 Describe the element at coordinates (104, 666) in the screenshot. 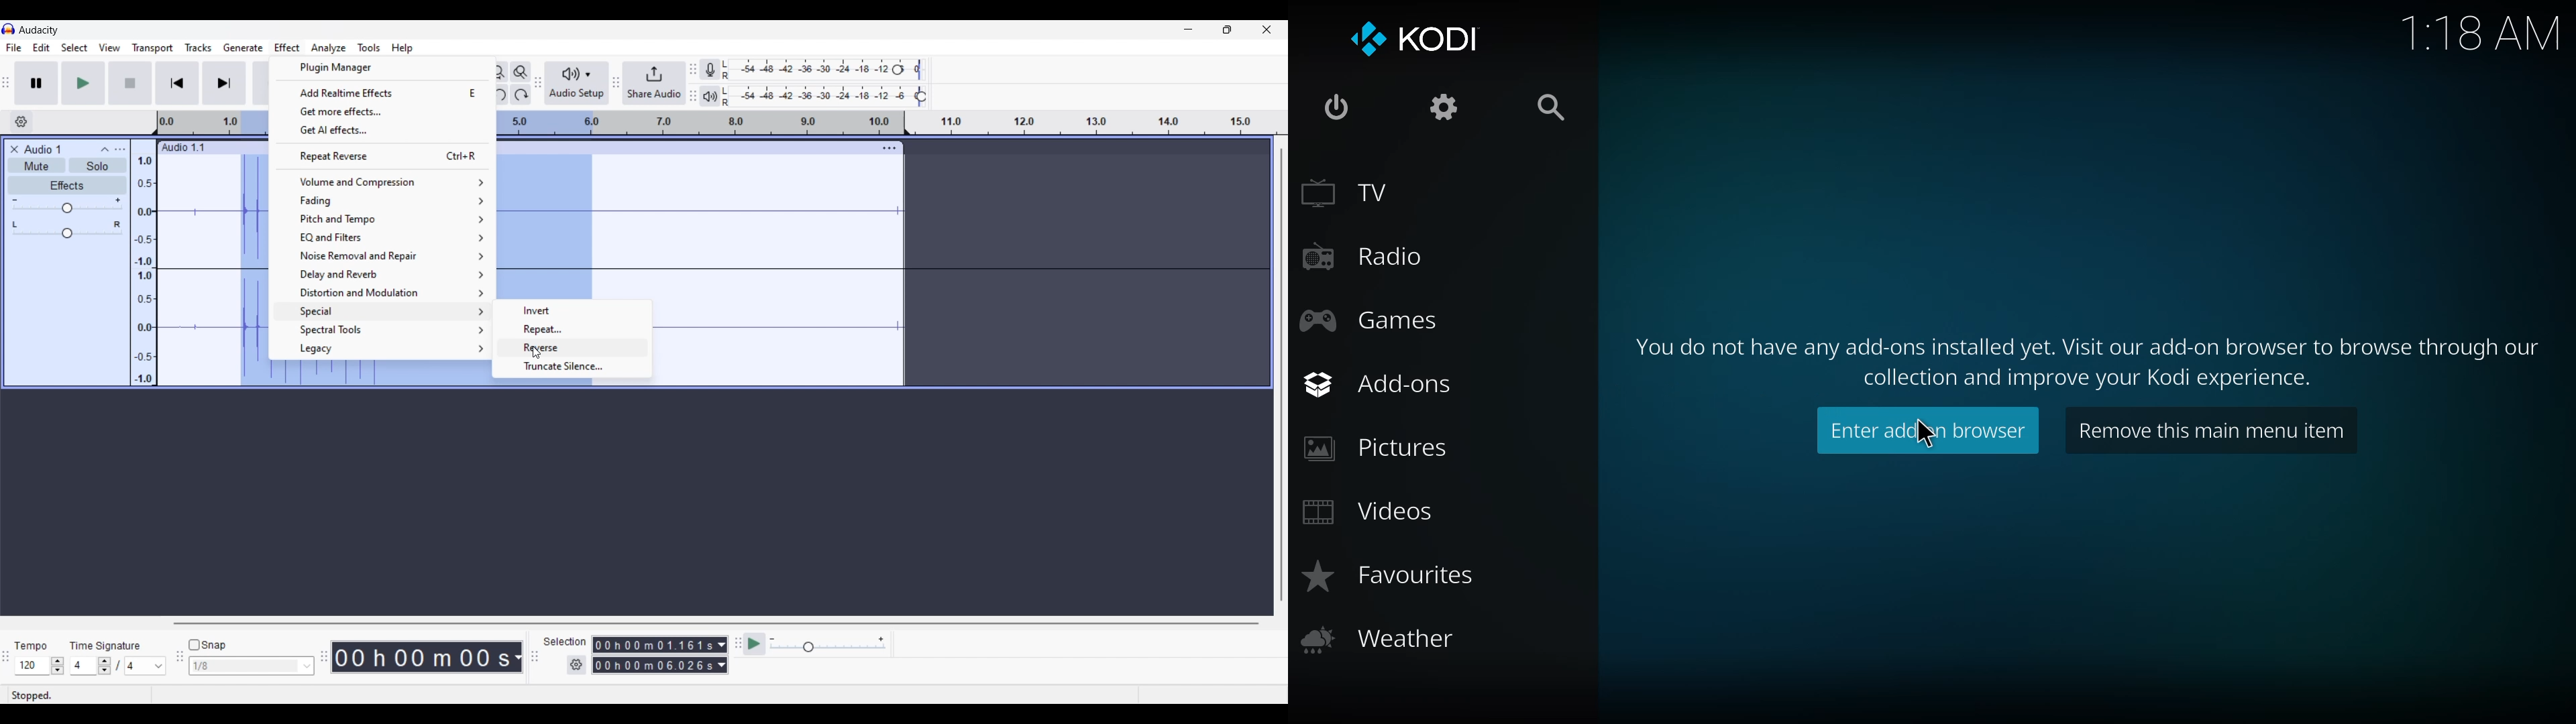

I see `Increase/Decrease time signature` at that location.